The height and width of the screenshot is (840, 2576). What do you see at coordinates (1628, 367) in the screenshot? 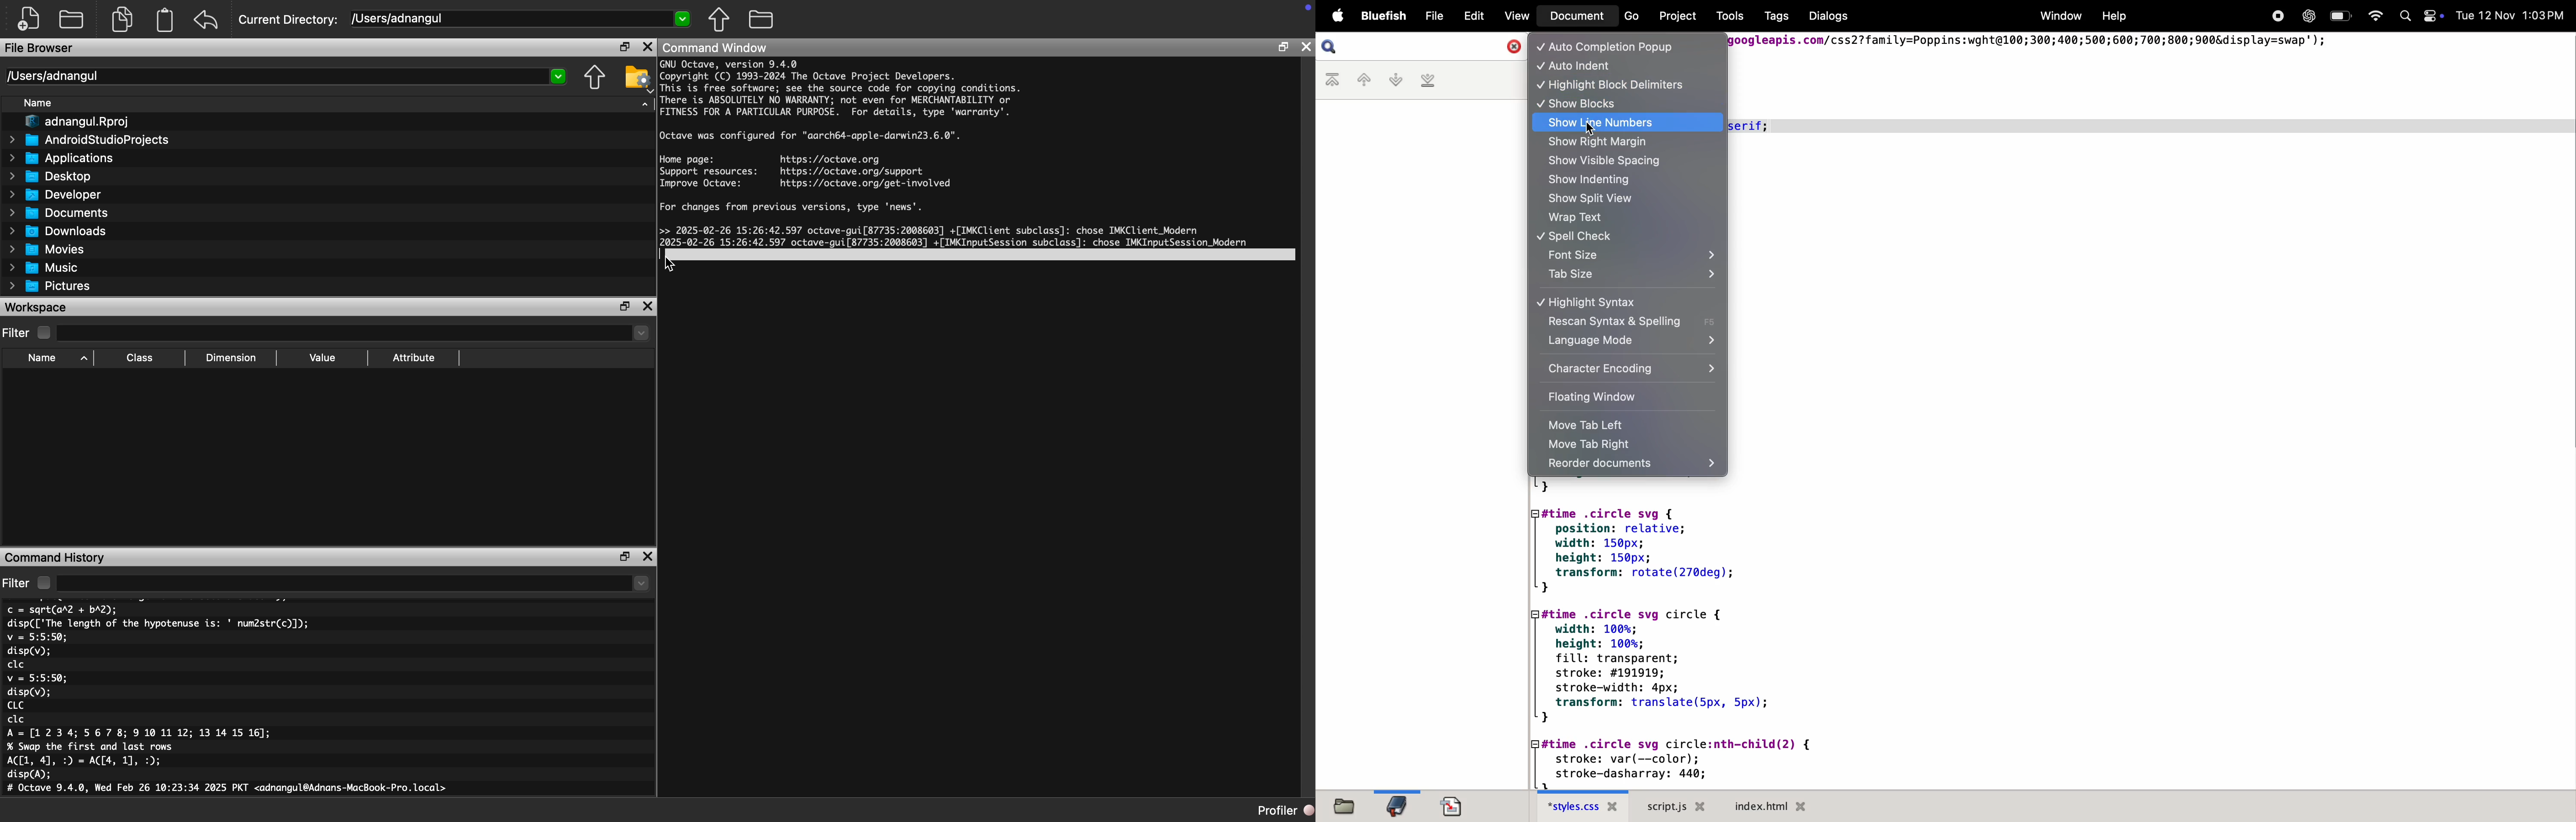
I see `character encoding` at bounding box center [1628, 367].